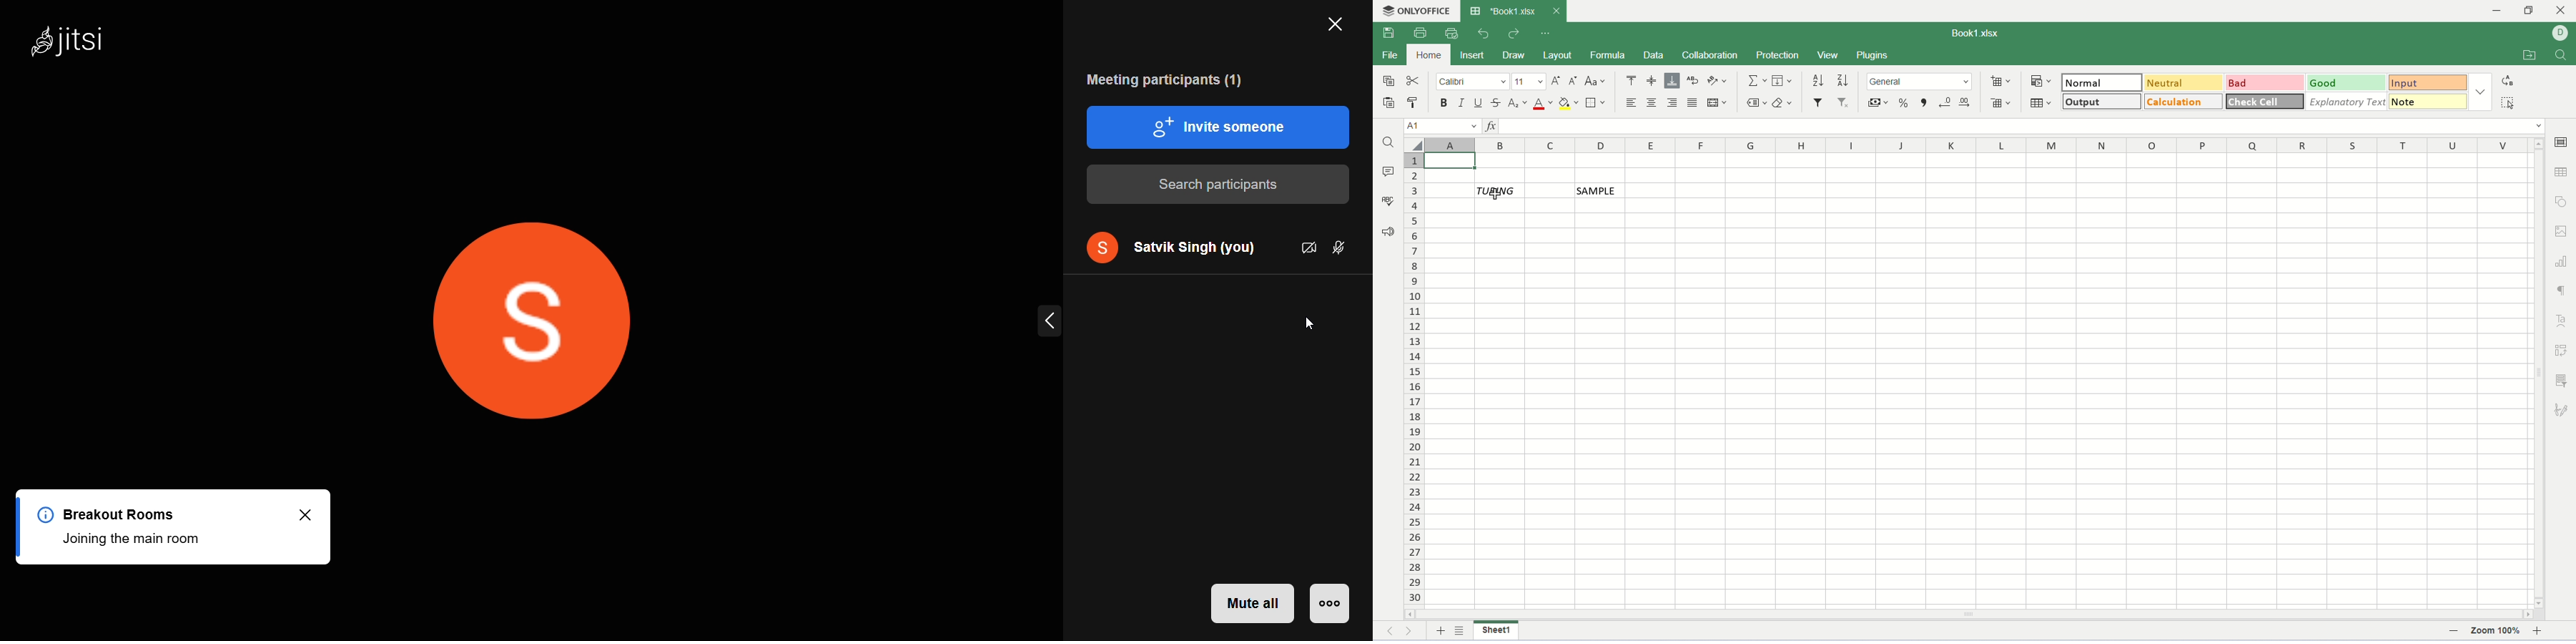 This screenshot has width=2576, height=644. What do you see at coordinates (2528, 55) in the screenshot?
I see `open file location` at bounding box center [2528, 55].